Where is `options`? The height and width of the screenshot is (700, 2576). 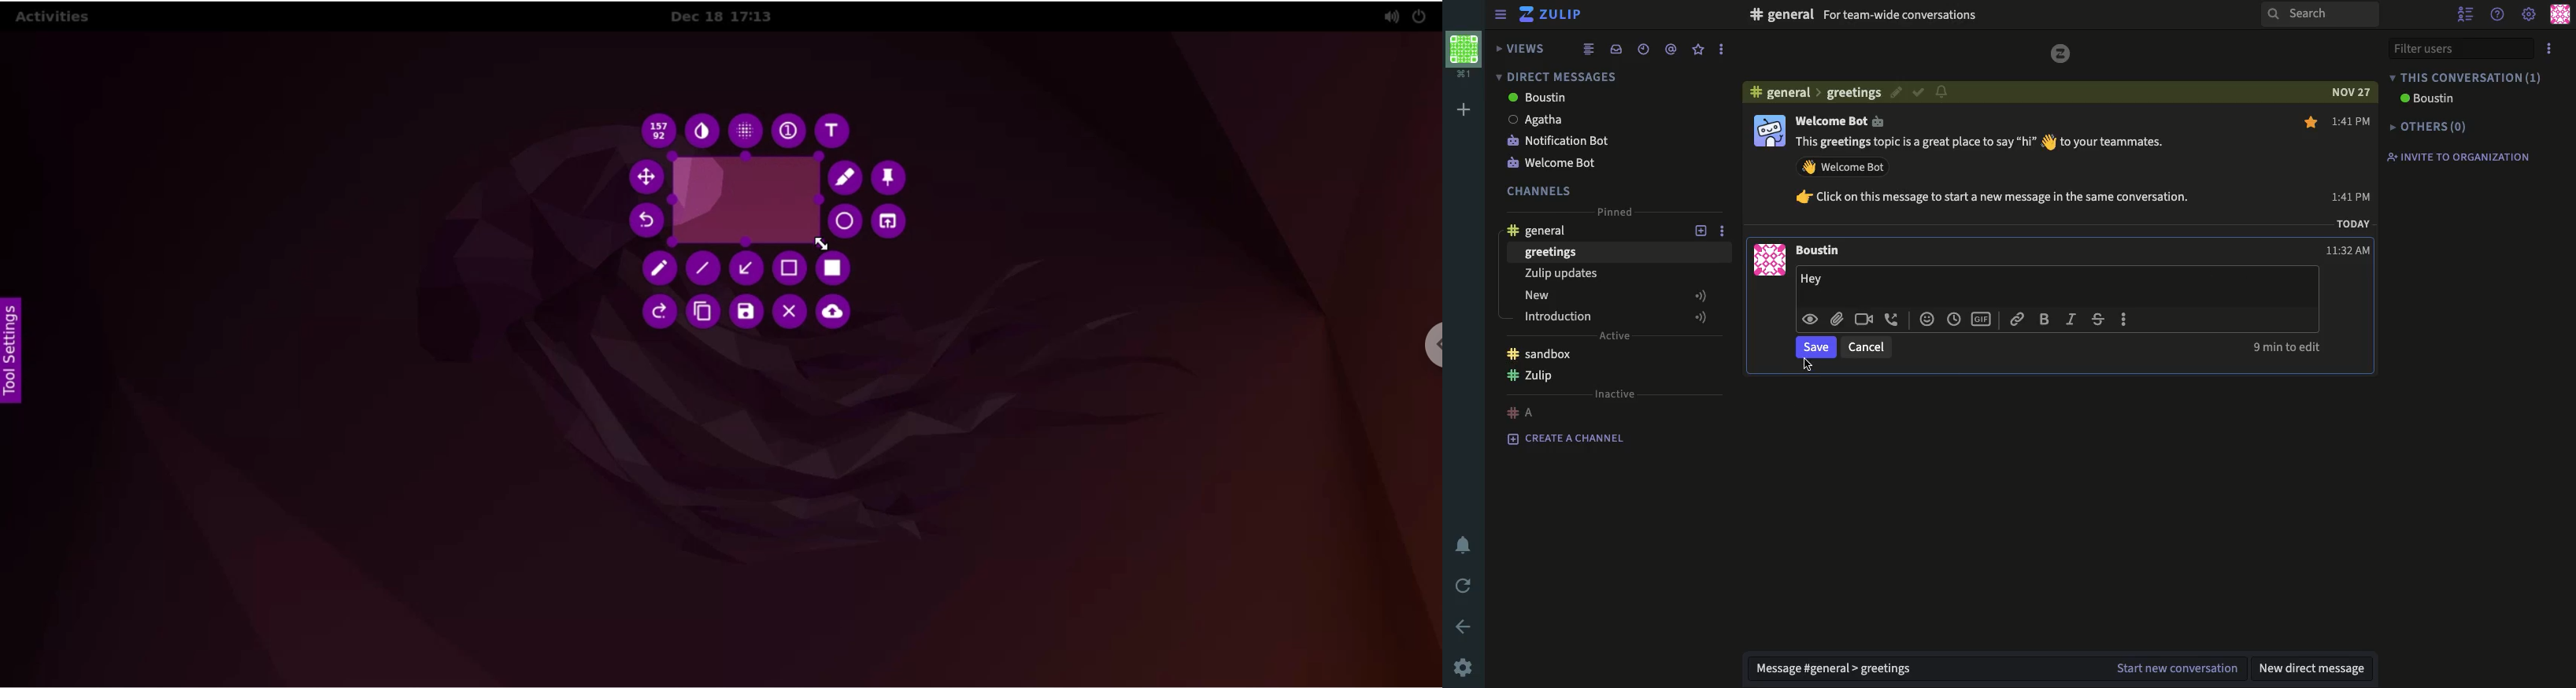
options is located at coordinates (2549, 48).